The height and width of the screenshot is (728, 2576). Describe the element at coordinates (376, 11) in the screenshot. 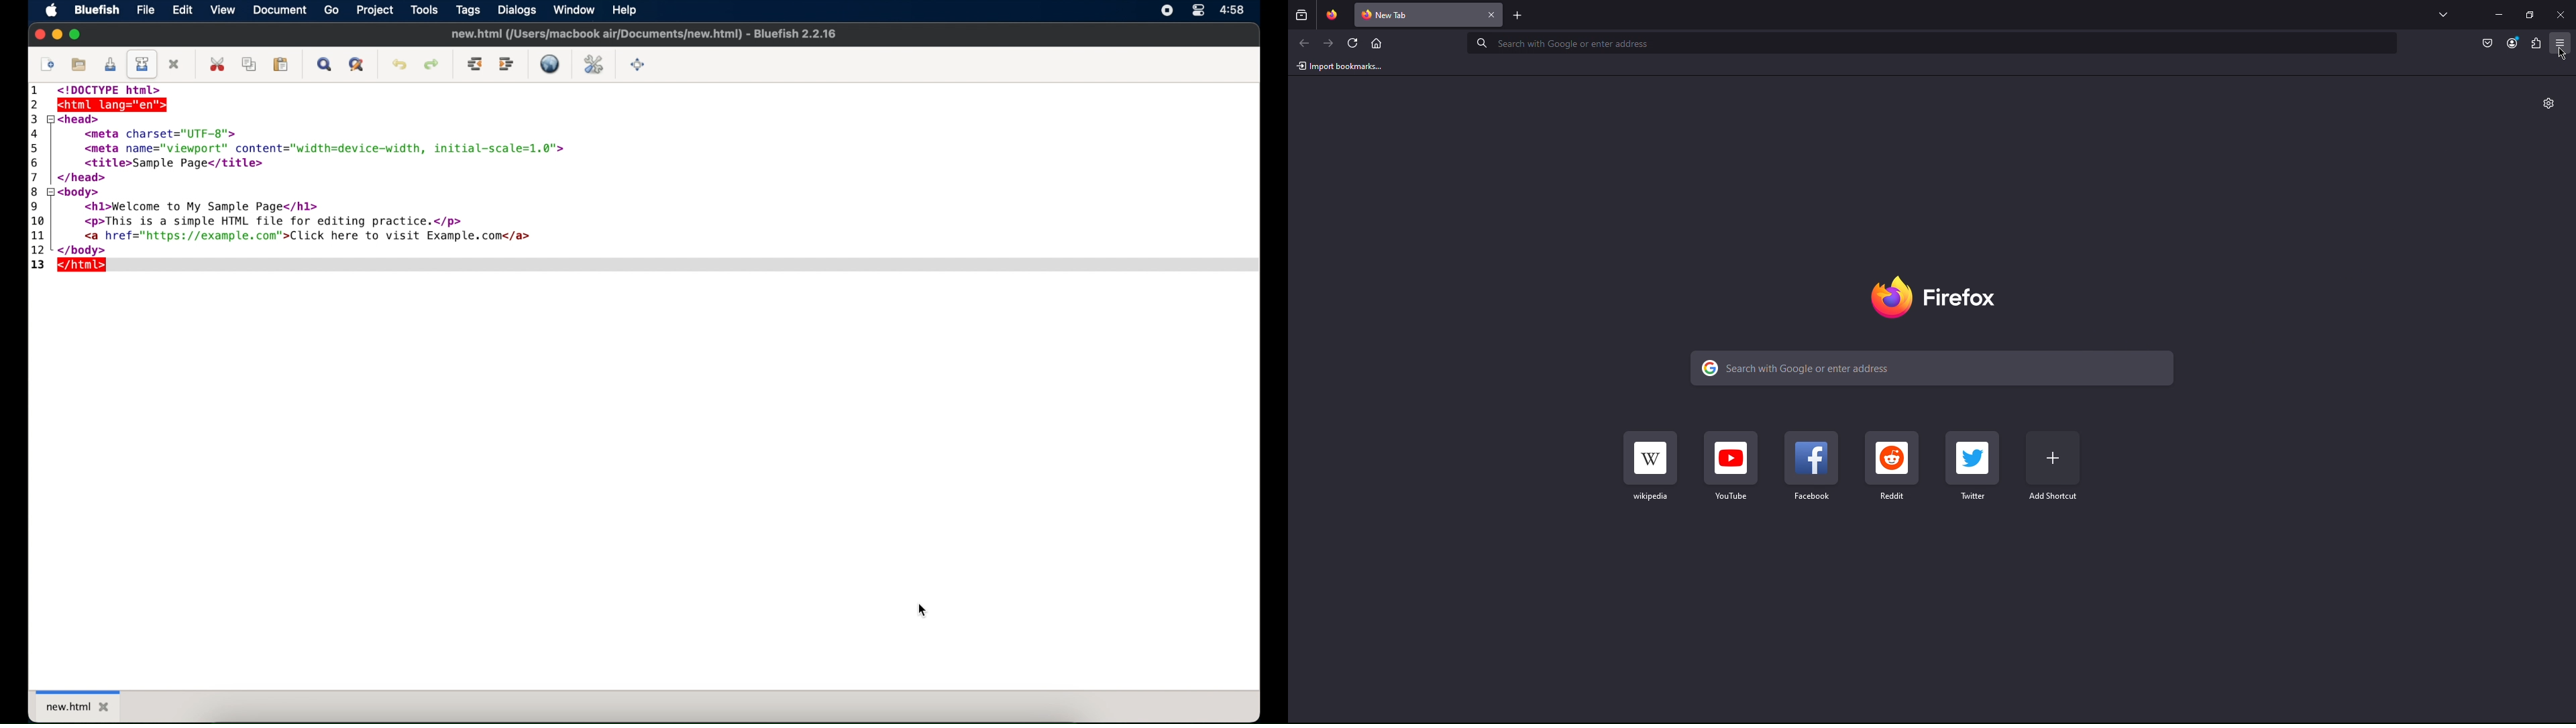

I see `project` at that location.